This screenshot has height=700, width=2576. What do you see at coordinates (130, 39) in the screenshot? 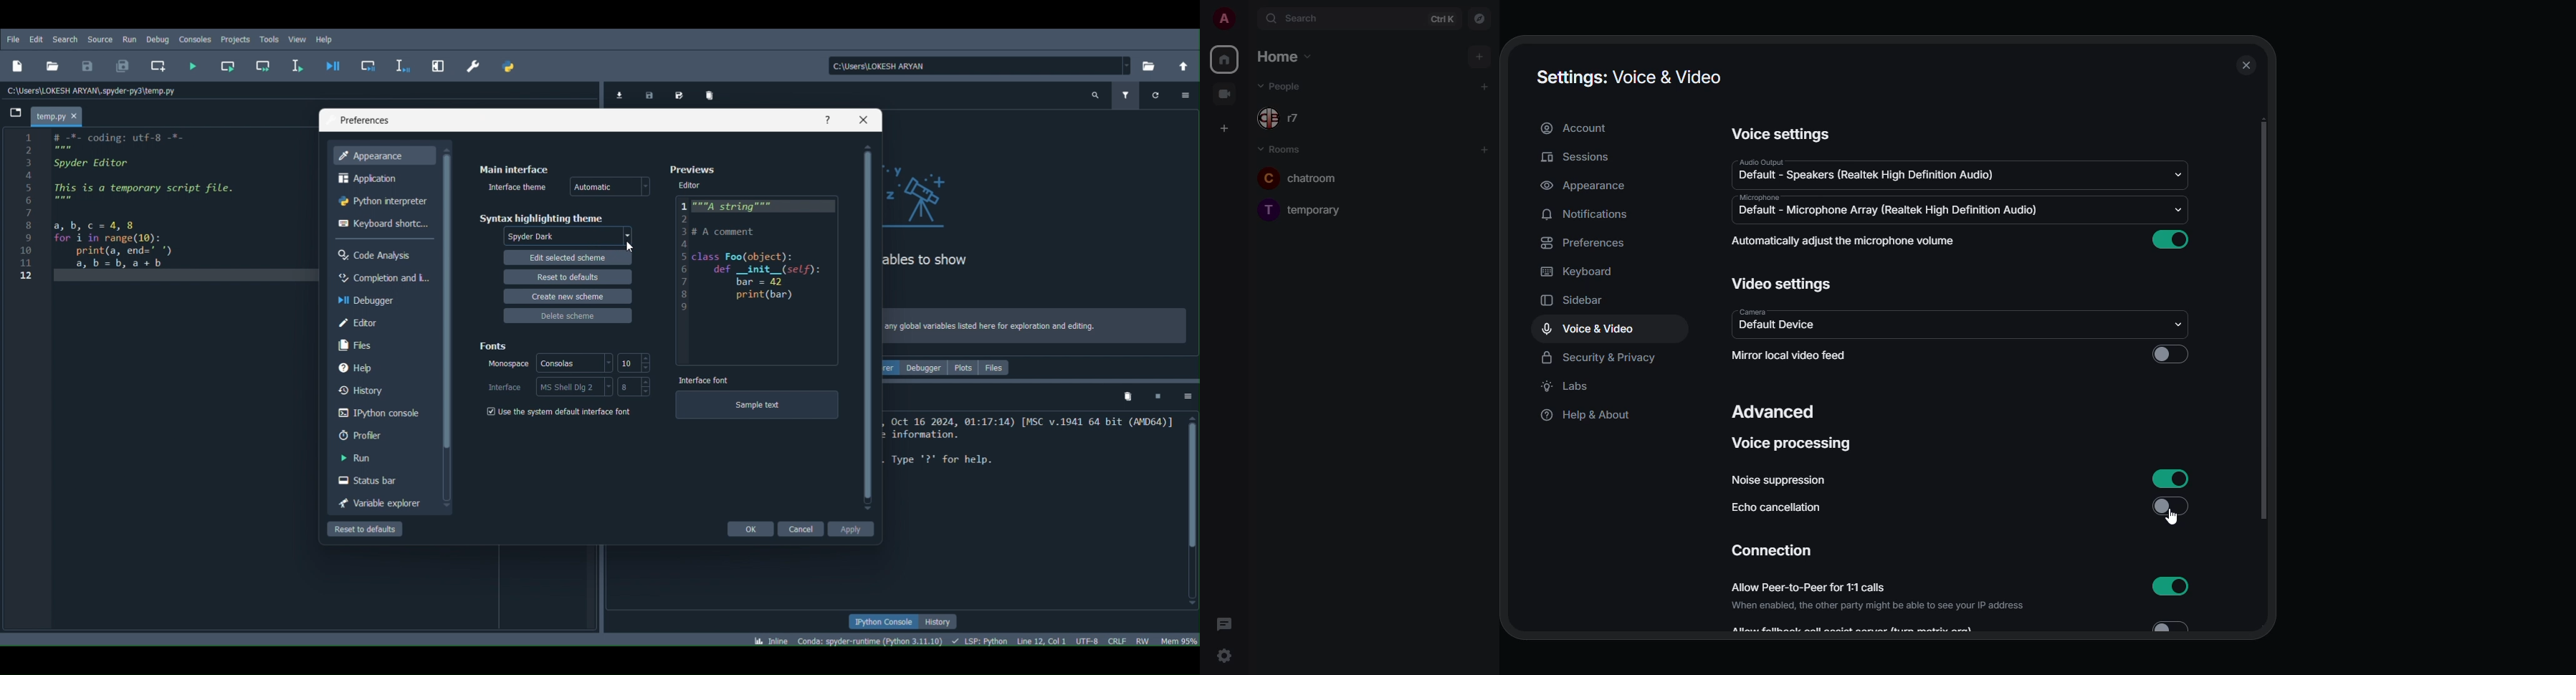
I see `Run` at bounding box center [130, 39].